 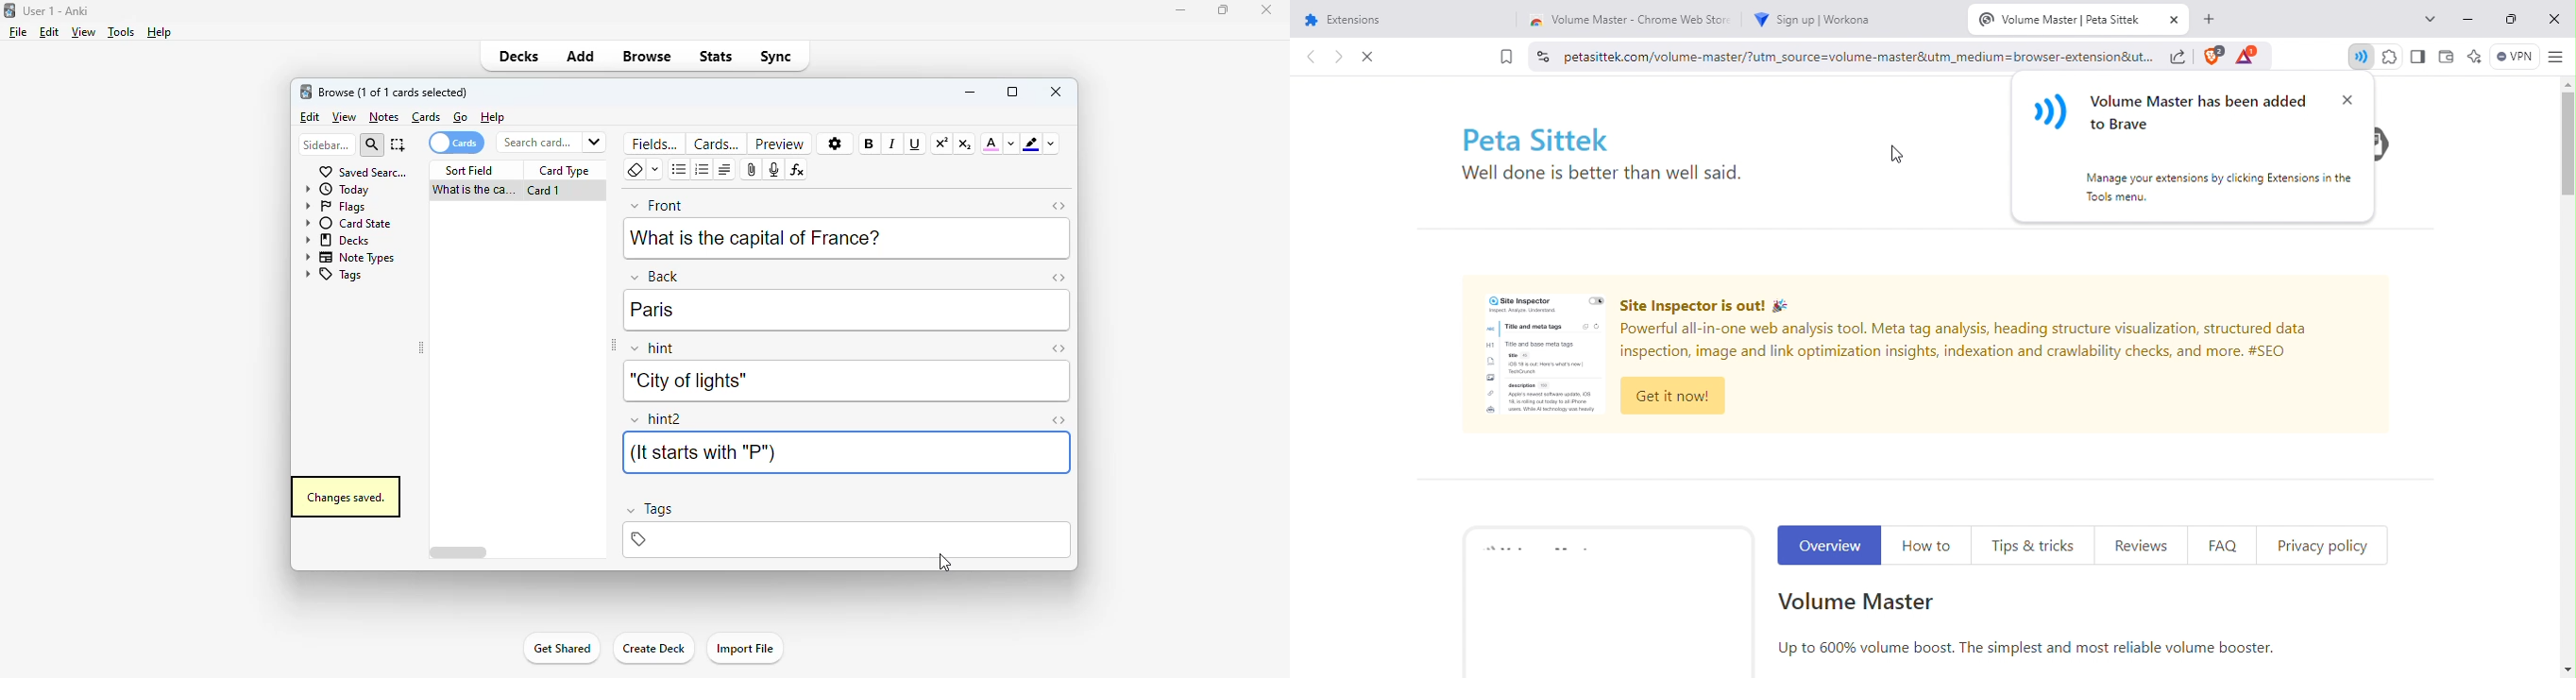 What do you see at coordinates (654, 276) in the screenshot?
I see `back` at bounding box center [654, 276].